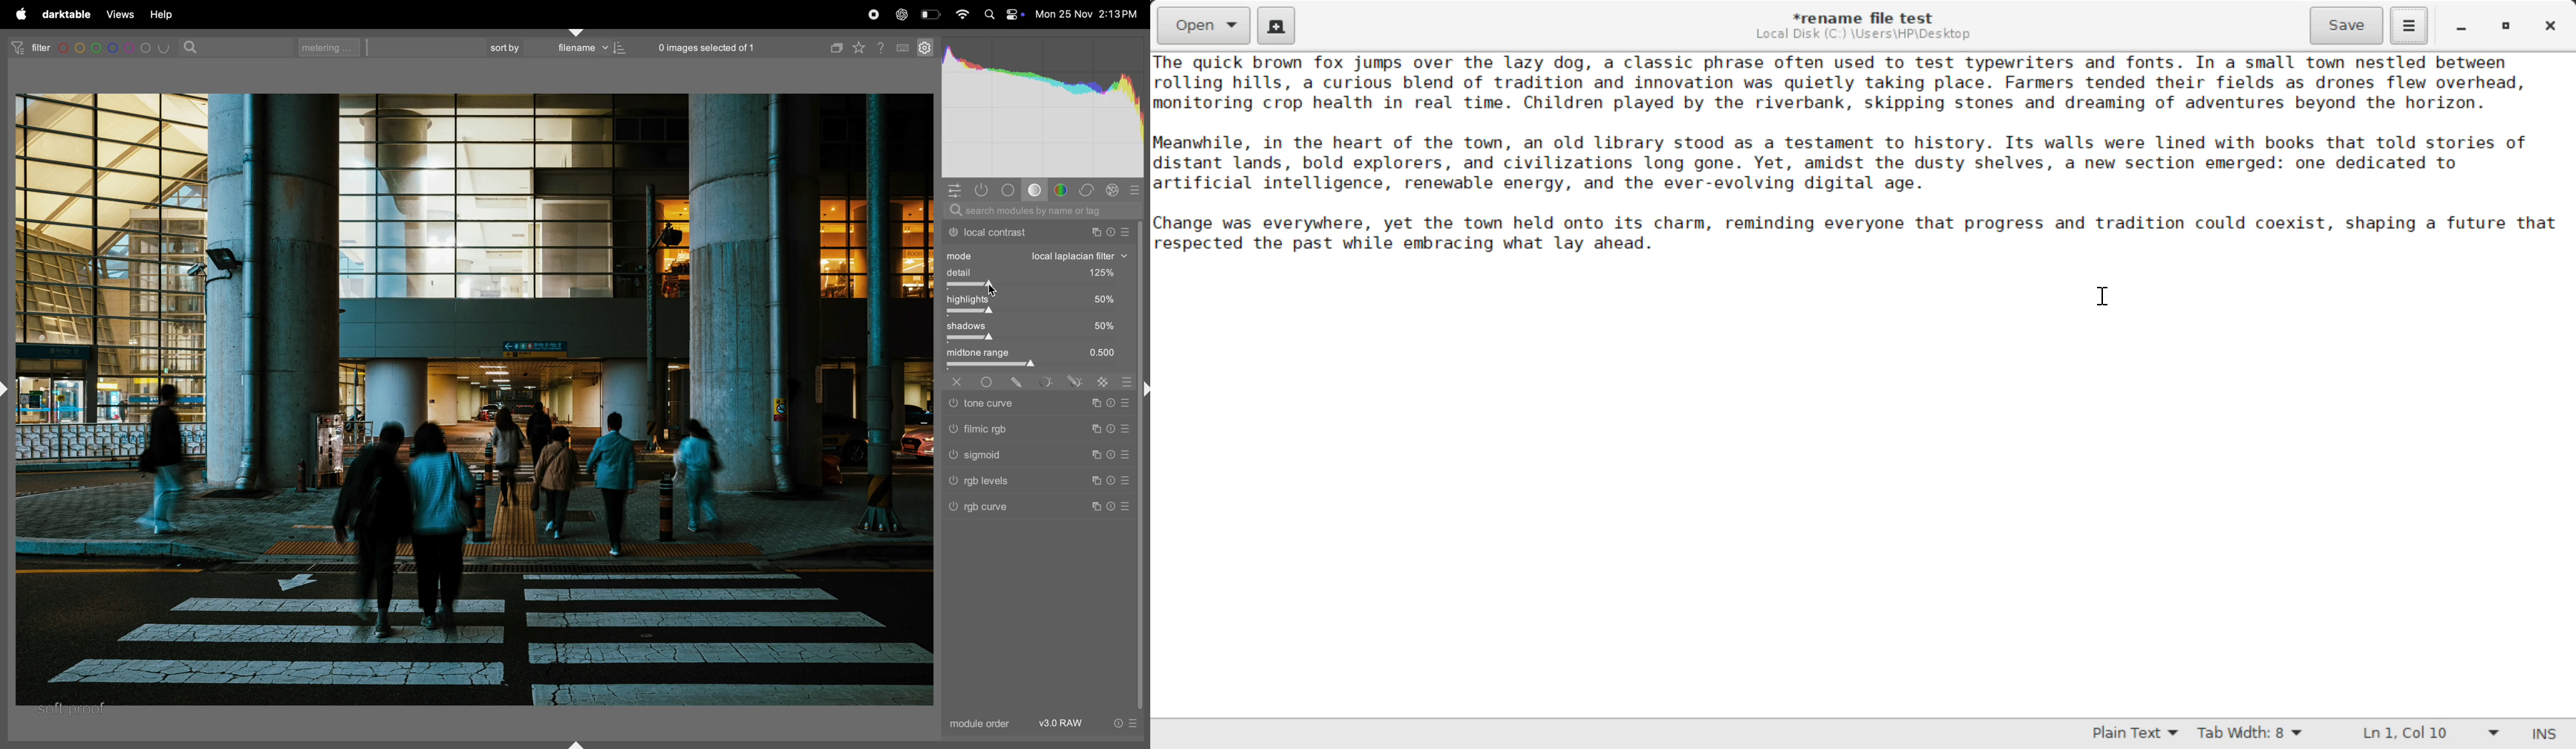  I want to click on reset, so click(1113, 479).